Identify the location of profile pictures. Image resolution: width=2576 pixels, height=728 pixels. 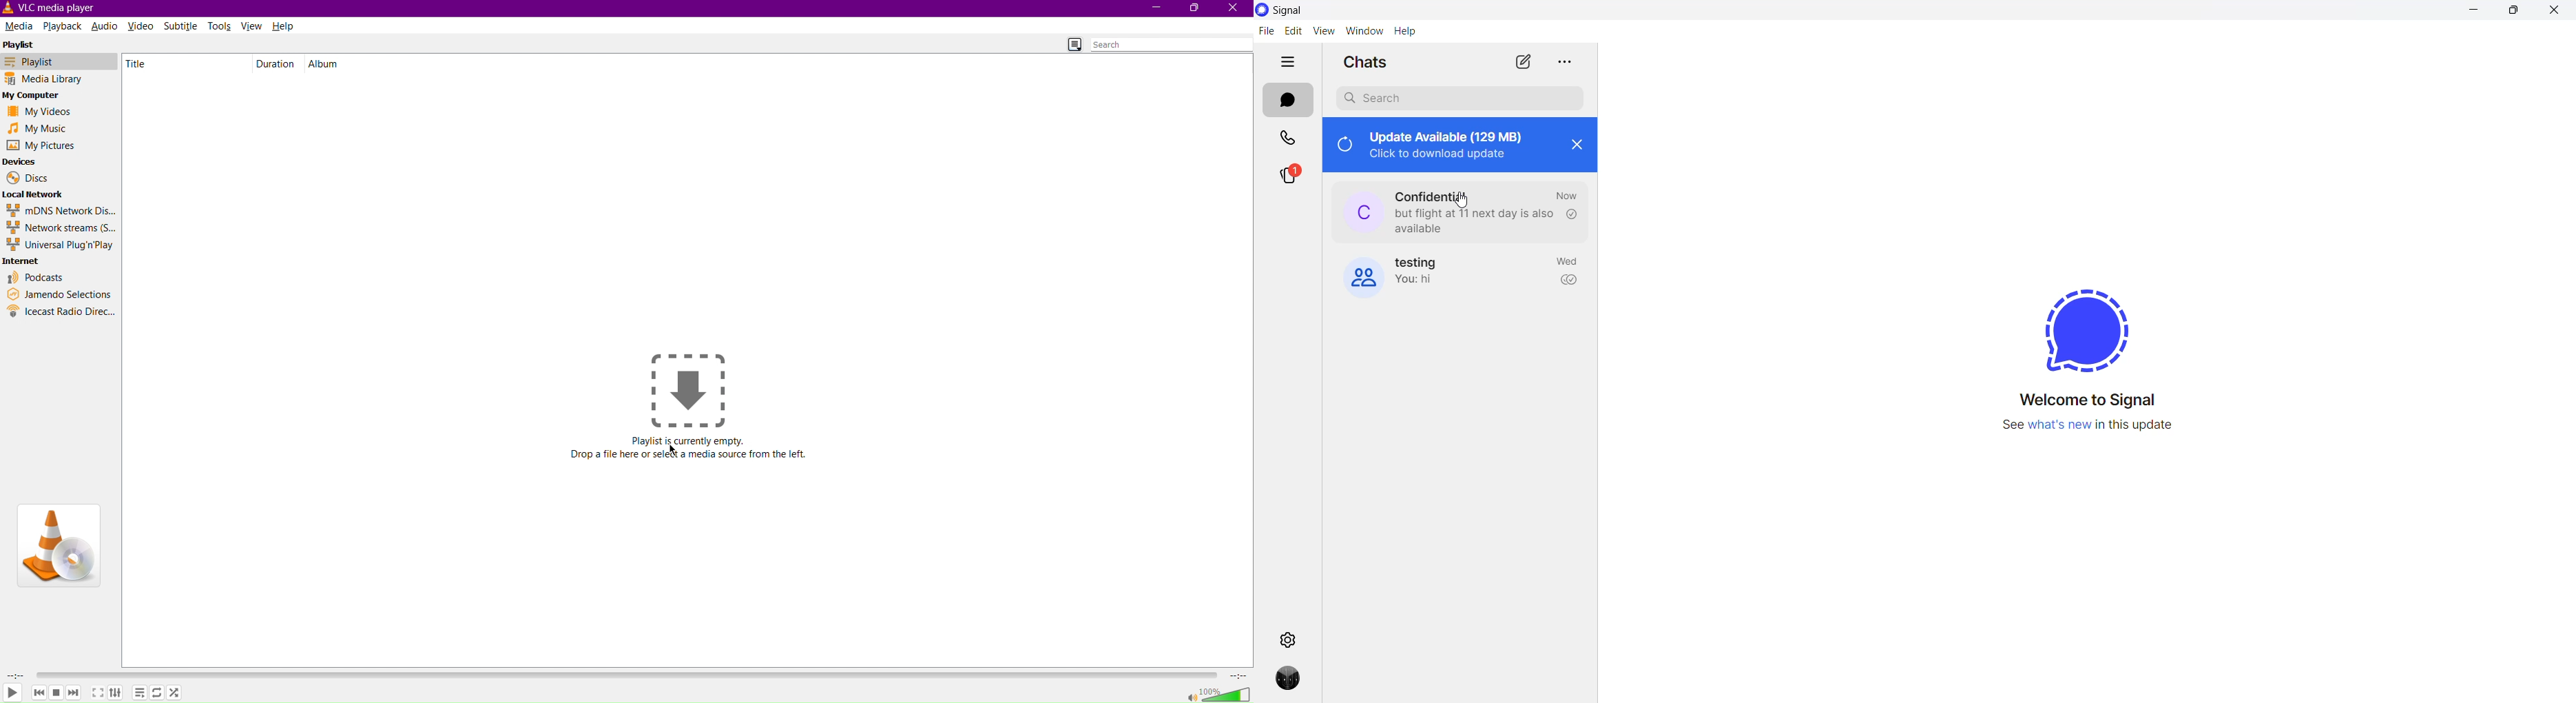
(1364, 211).